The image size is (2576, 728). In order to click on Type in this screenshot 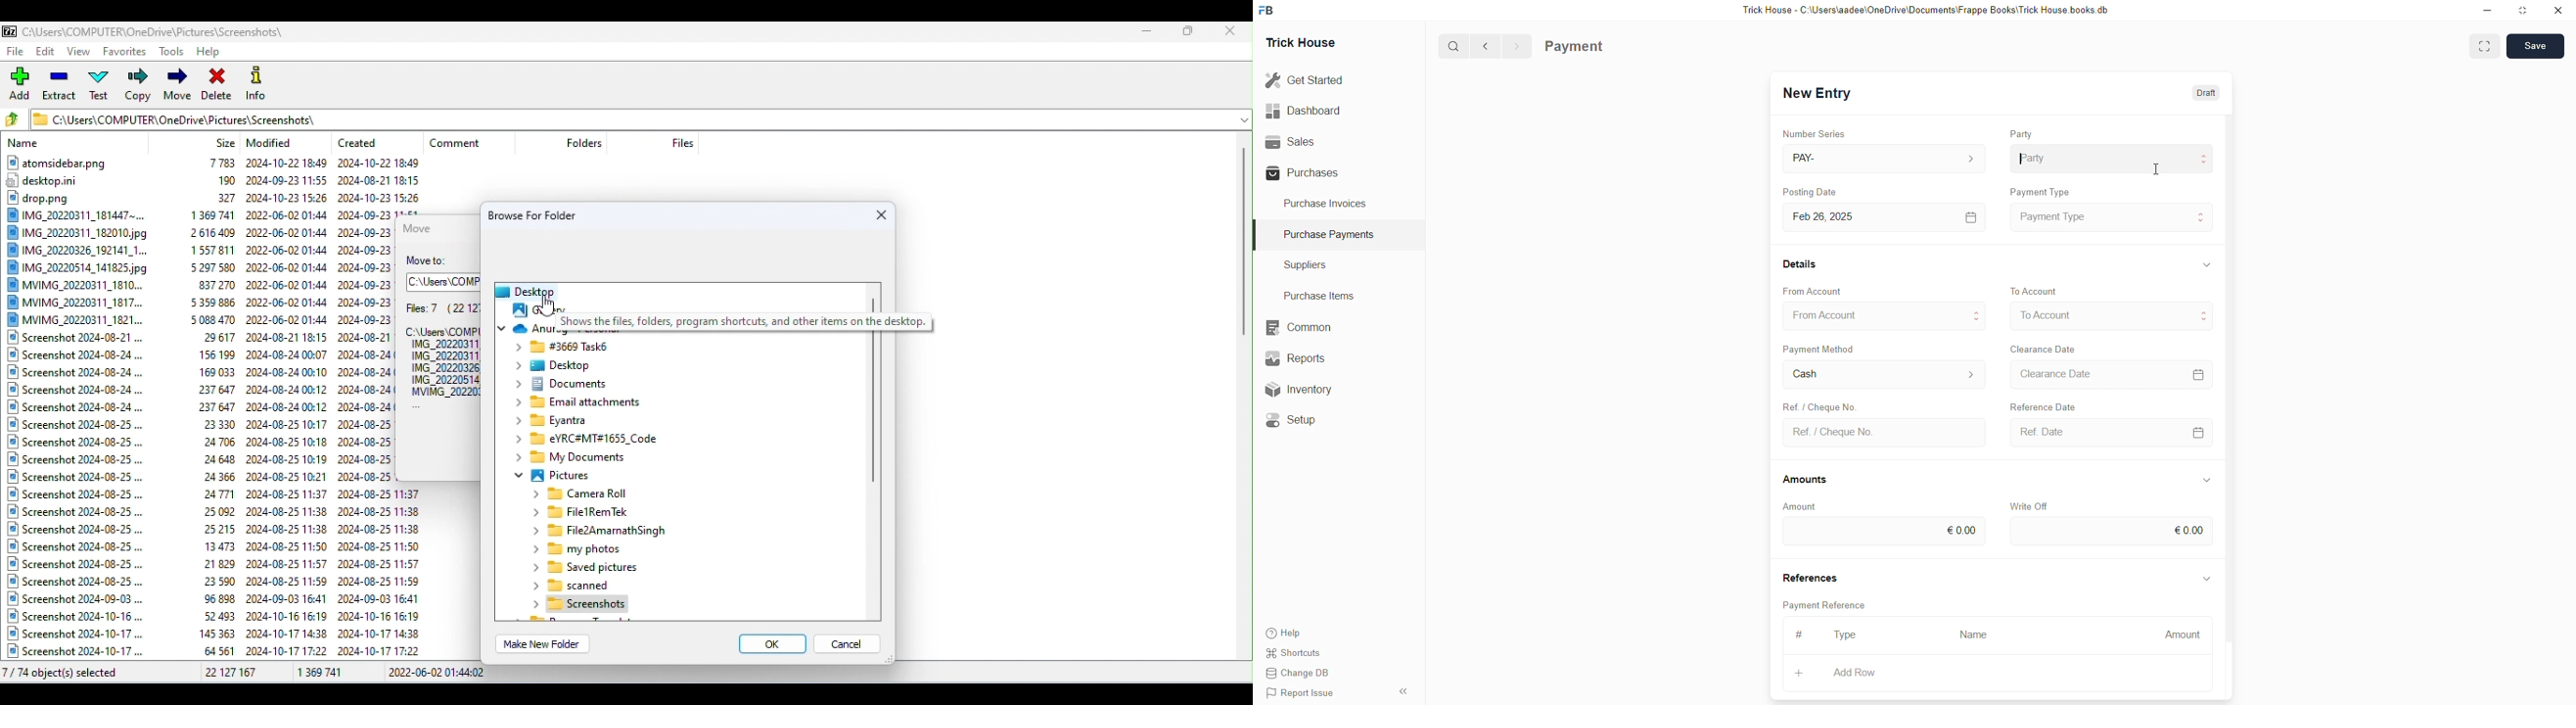, I will do `click(1848, 635)`.